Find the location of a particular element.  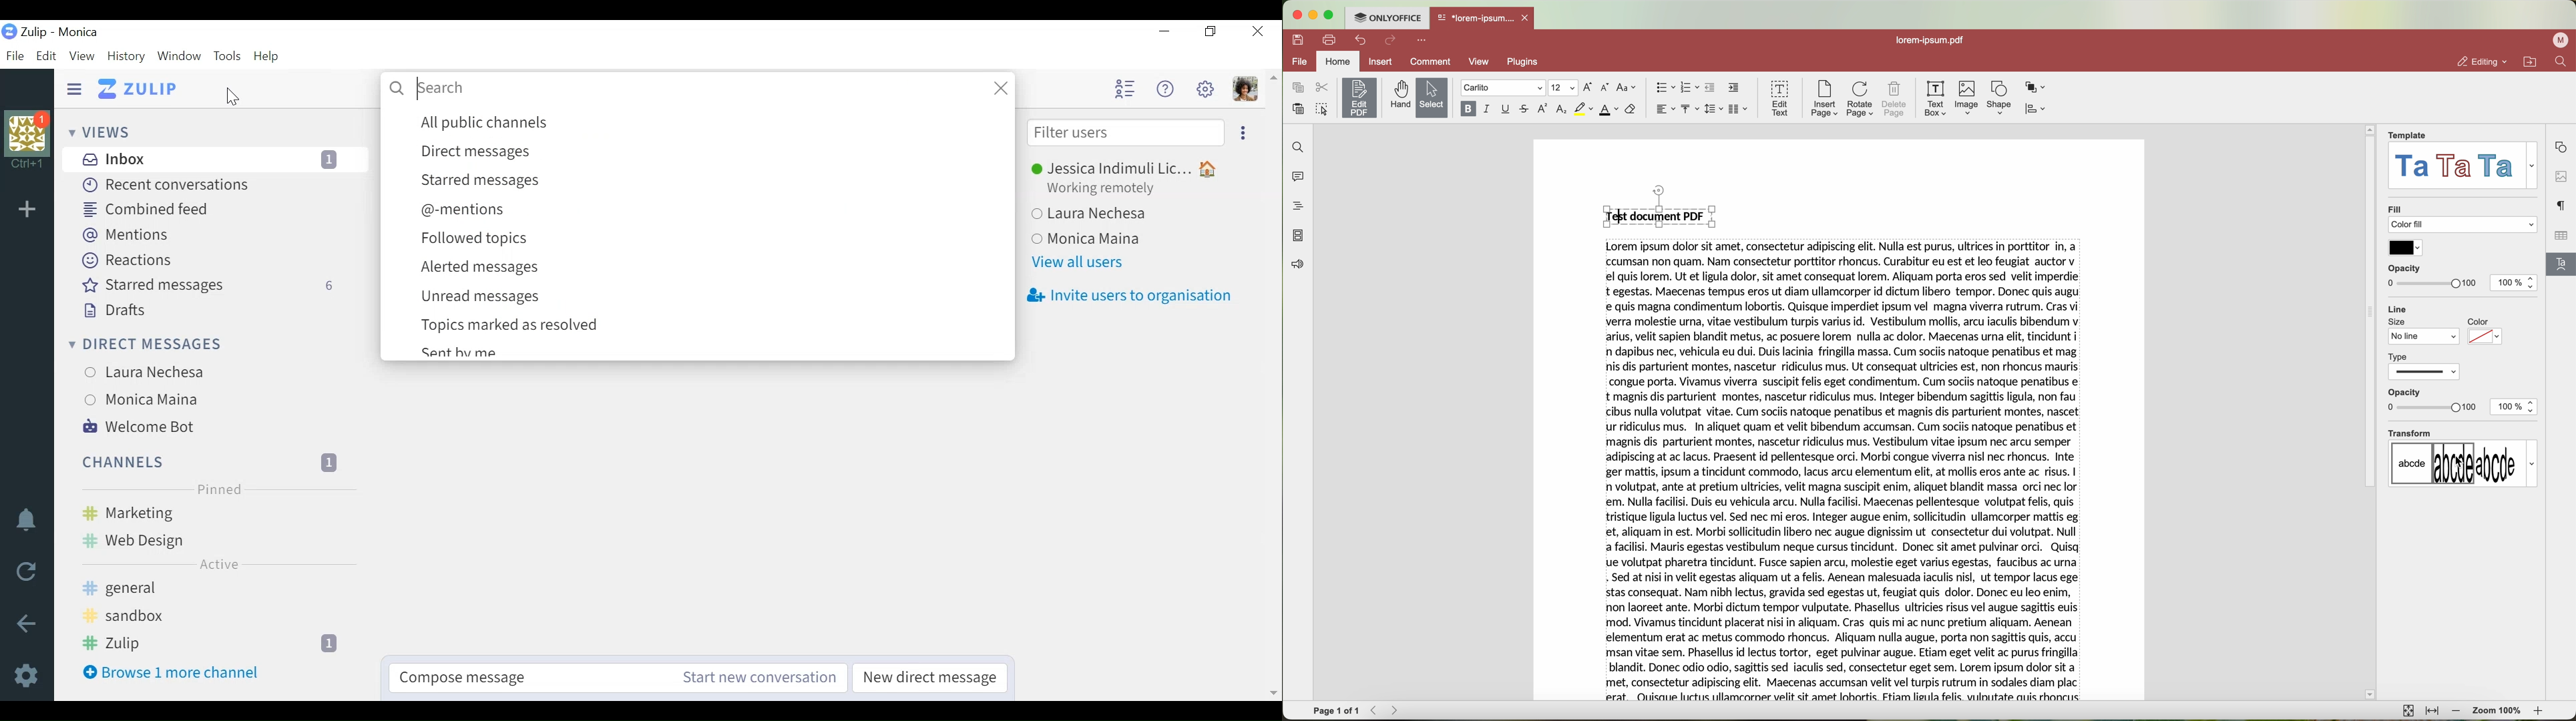

Channel is located at coordinates (217, 591).